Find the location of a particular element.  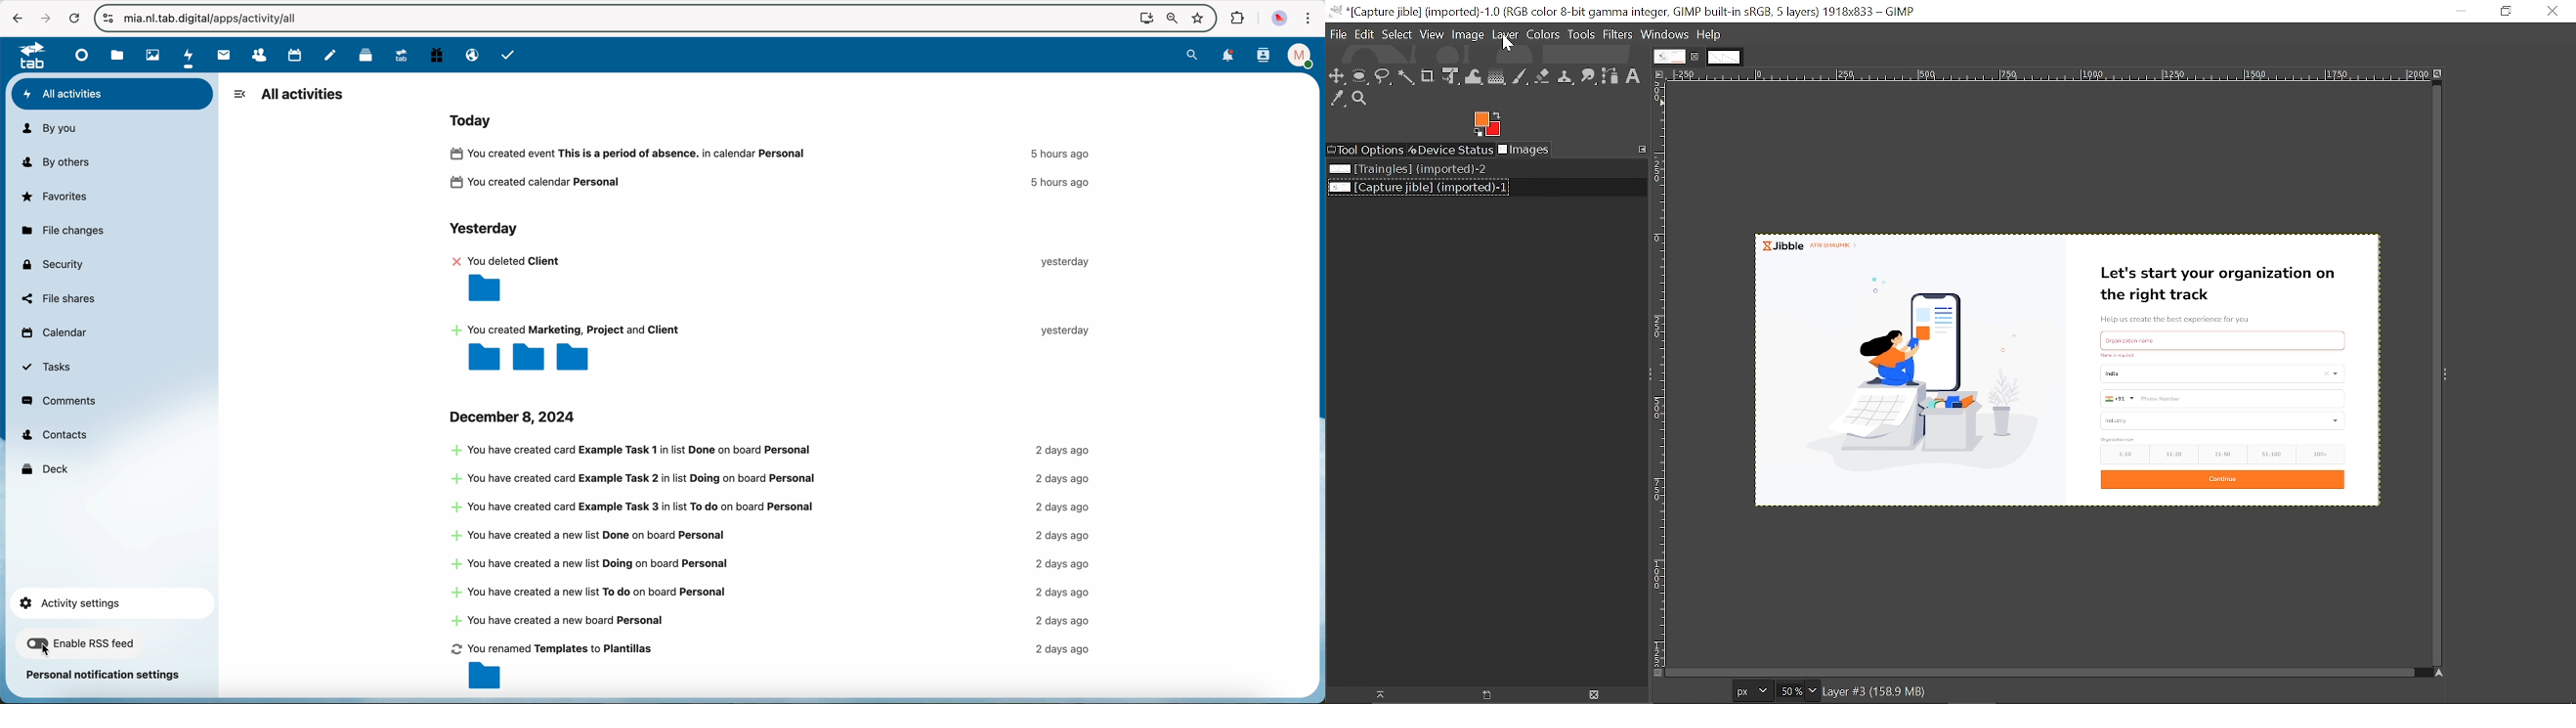

activity is located at coordinates (776, 312).